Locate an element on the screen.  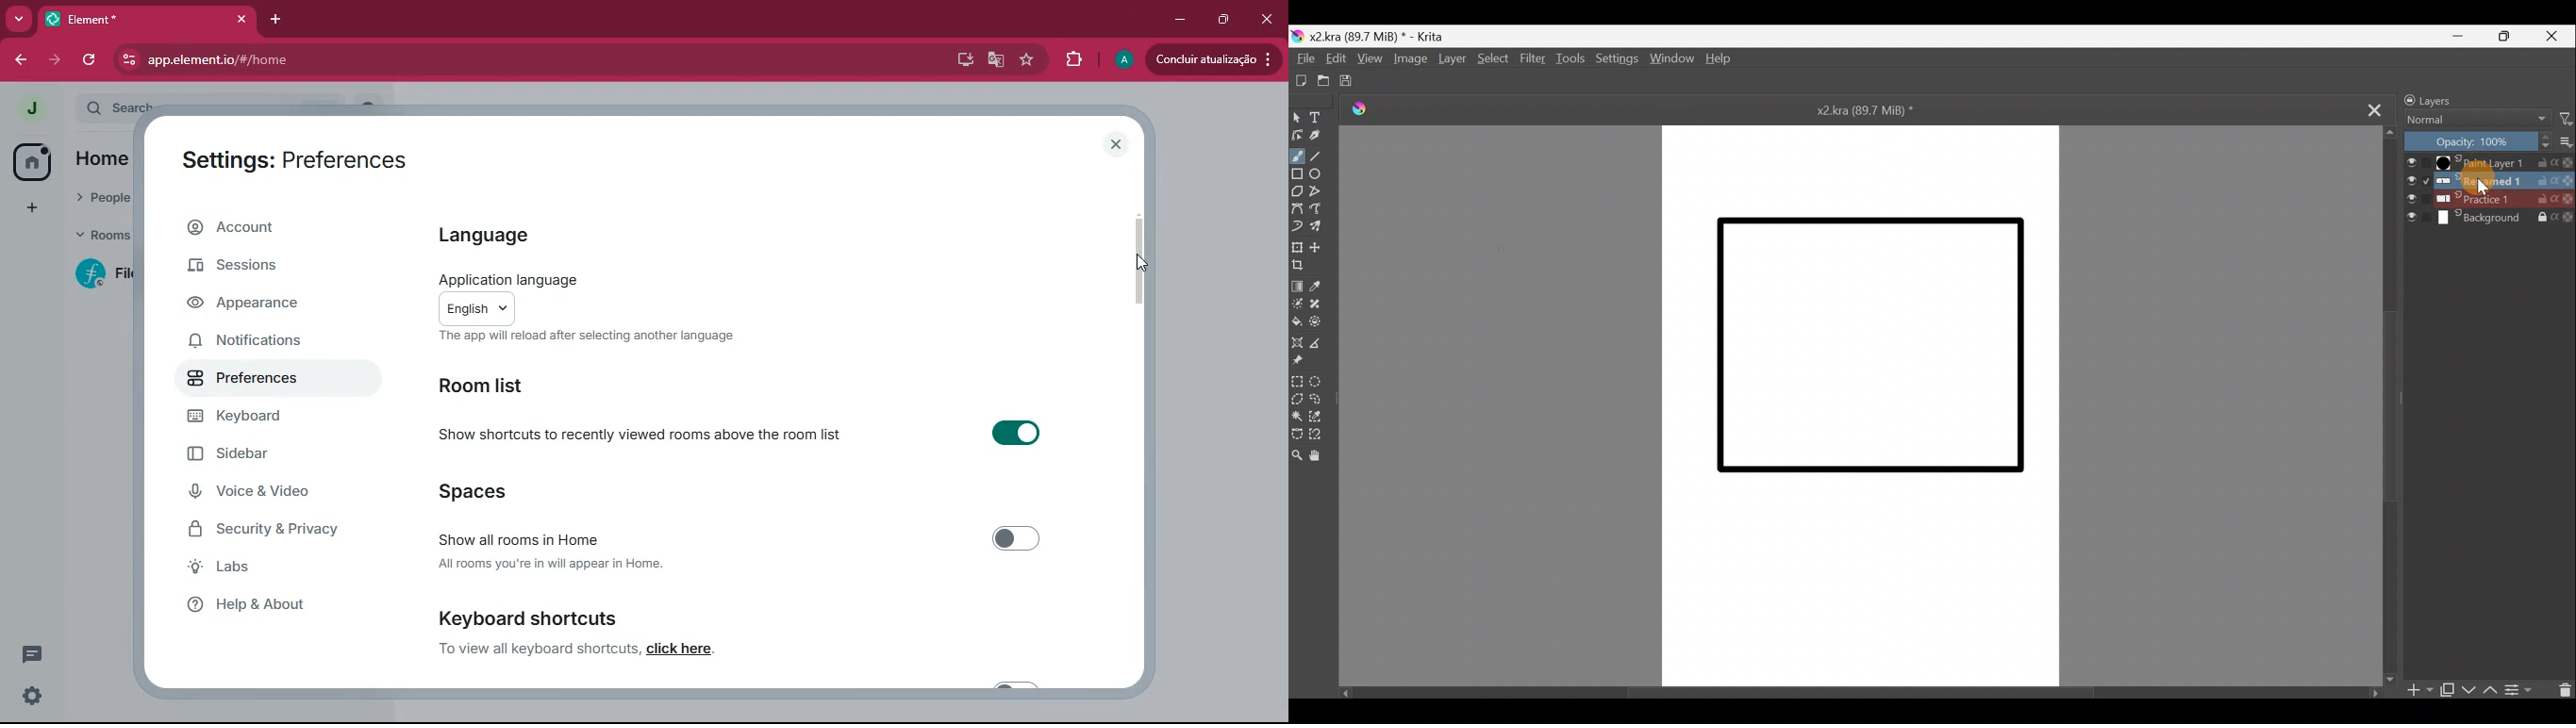
Practice 1 is located at coordinates (2488, 198).